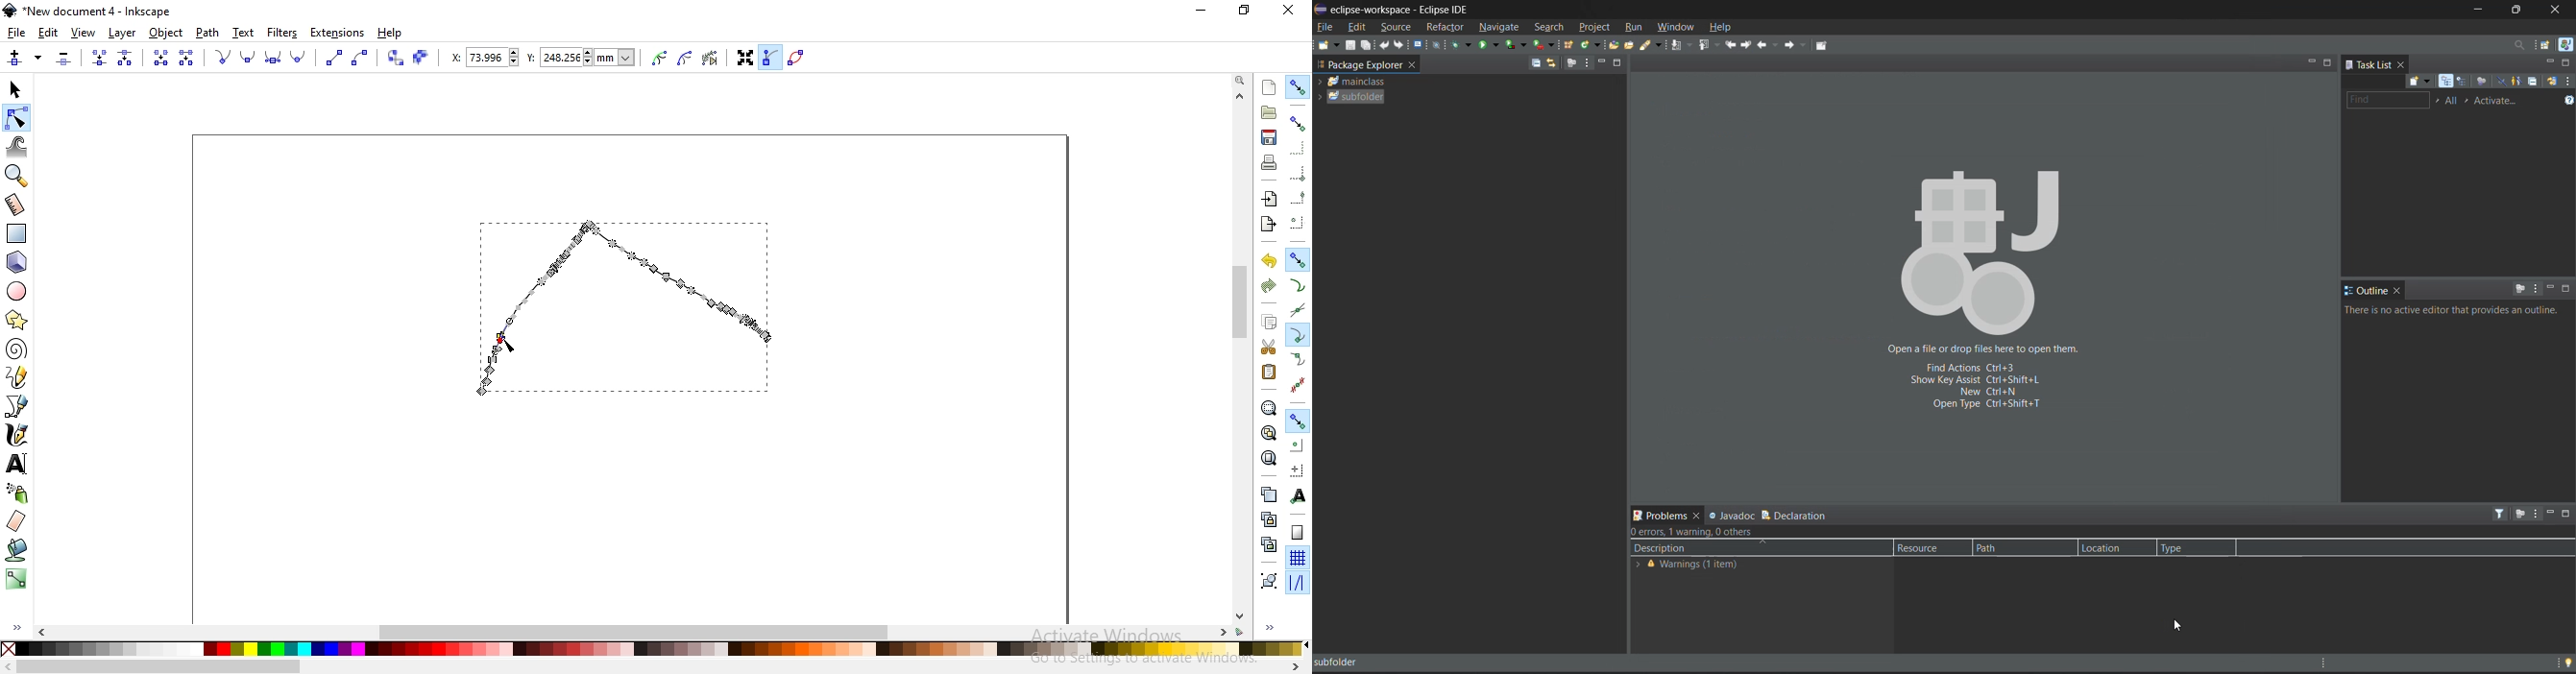 The width and height of the screenshot is (2576, 700). I want to click on join selected endnodes with a new segment, so click(159, 58).